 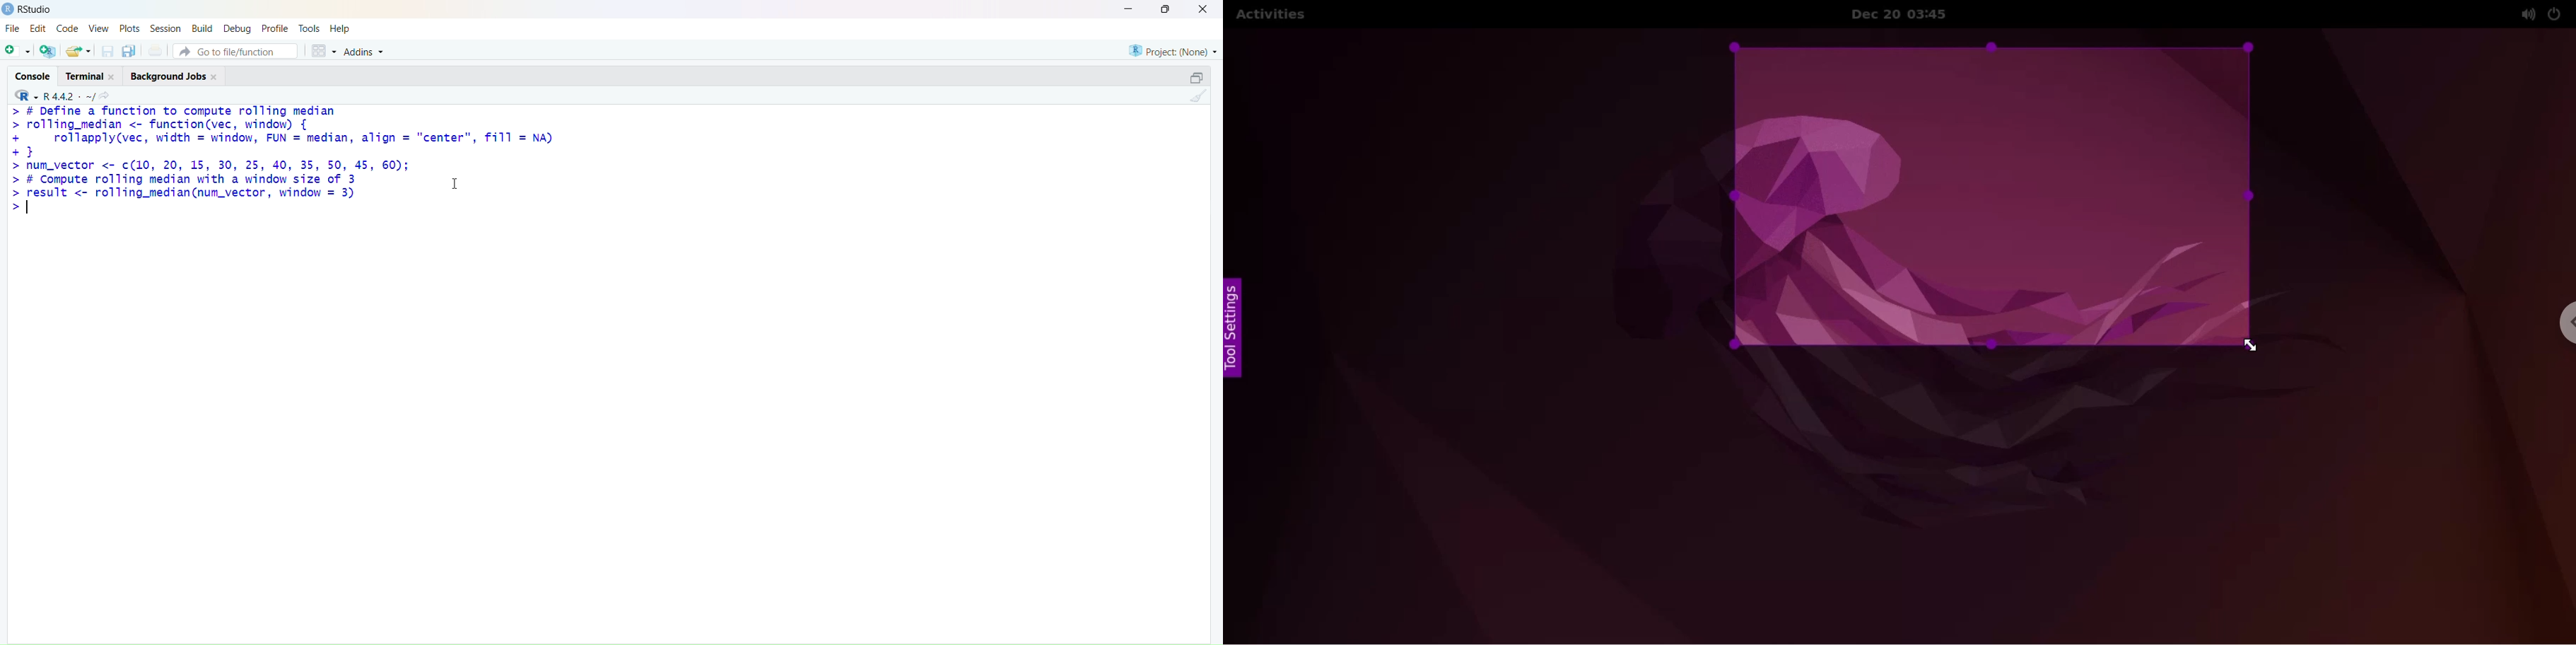 What do you see at coordinates (1198, 96) in the screenshot?
I see `clean` at bounding box center [1198, 96].